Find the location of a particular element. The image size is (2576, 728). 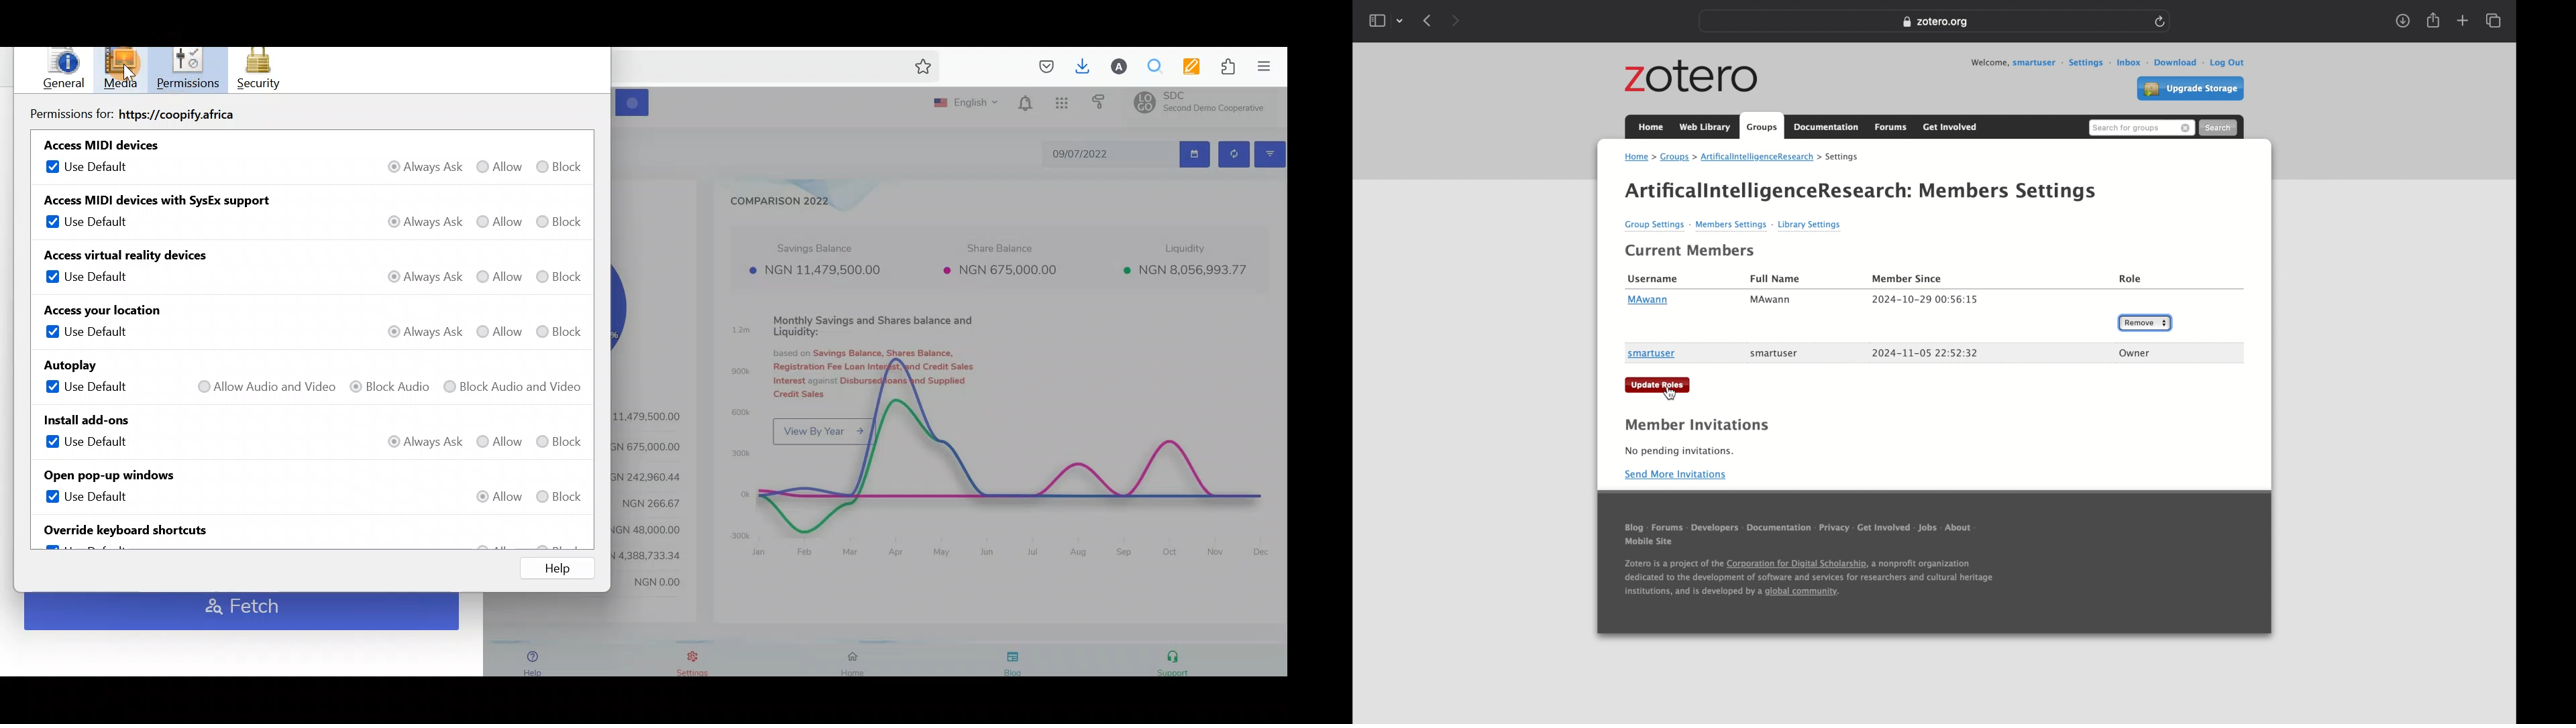

Access your location is located at coordinates (107, 310).